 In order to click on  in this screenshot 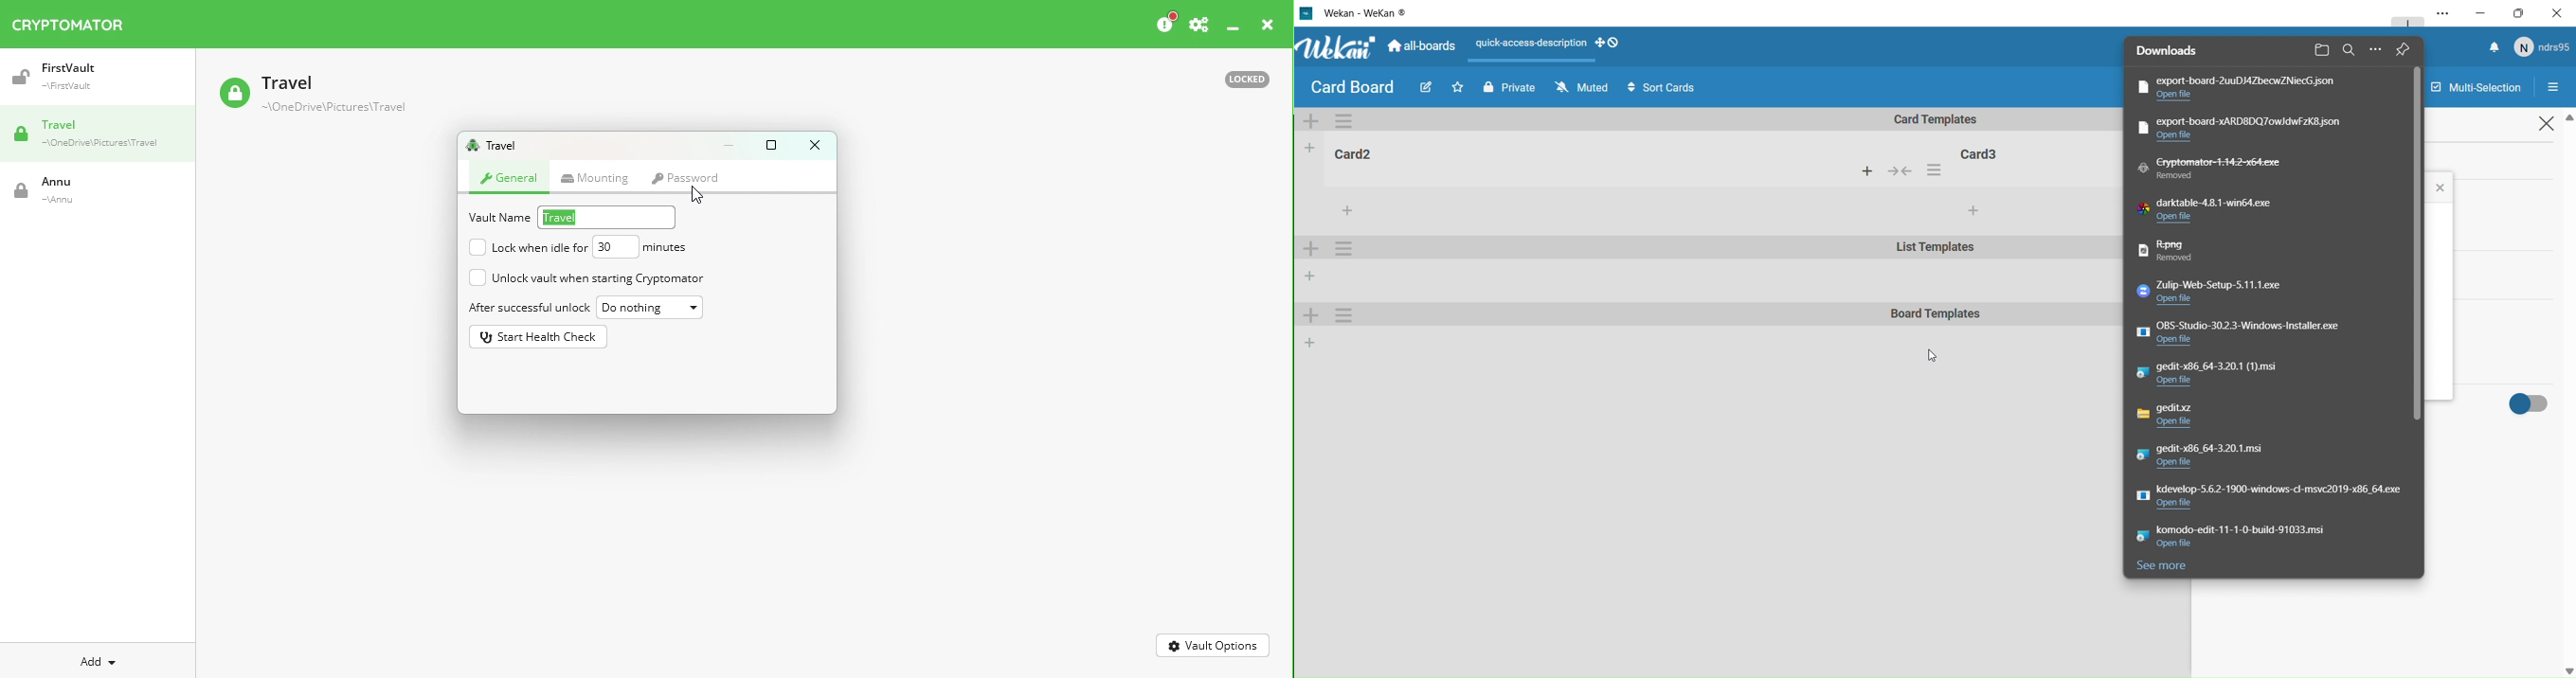, I will do `click(1310, 146)`.